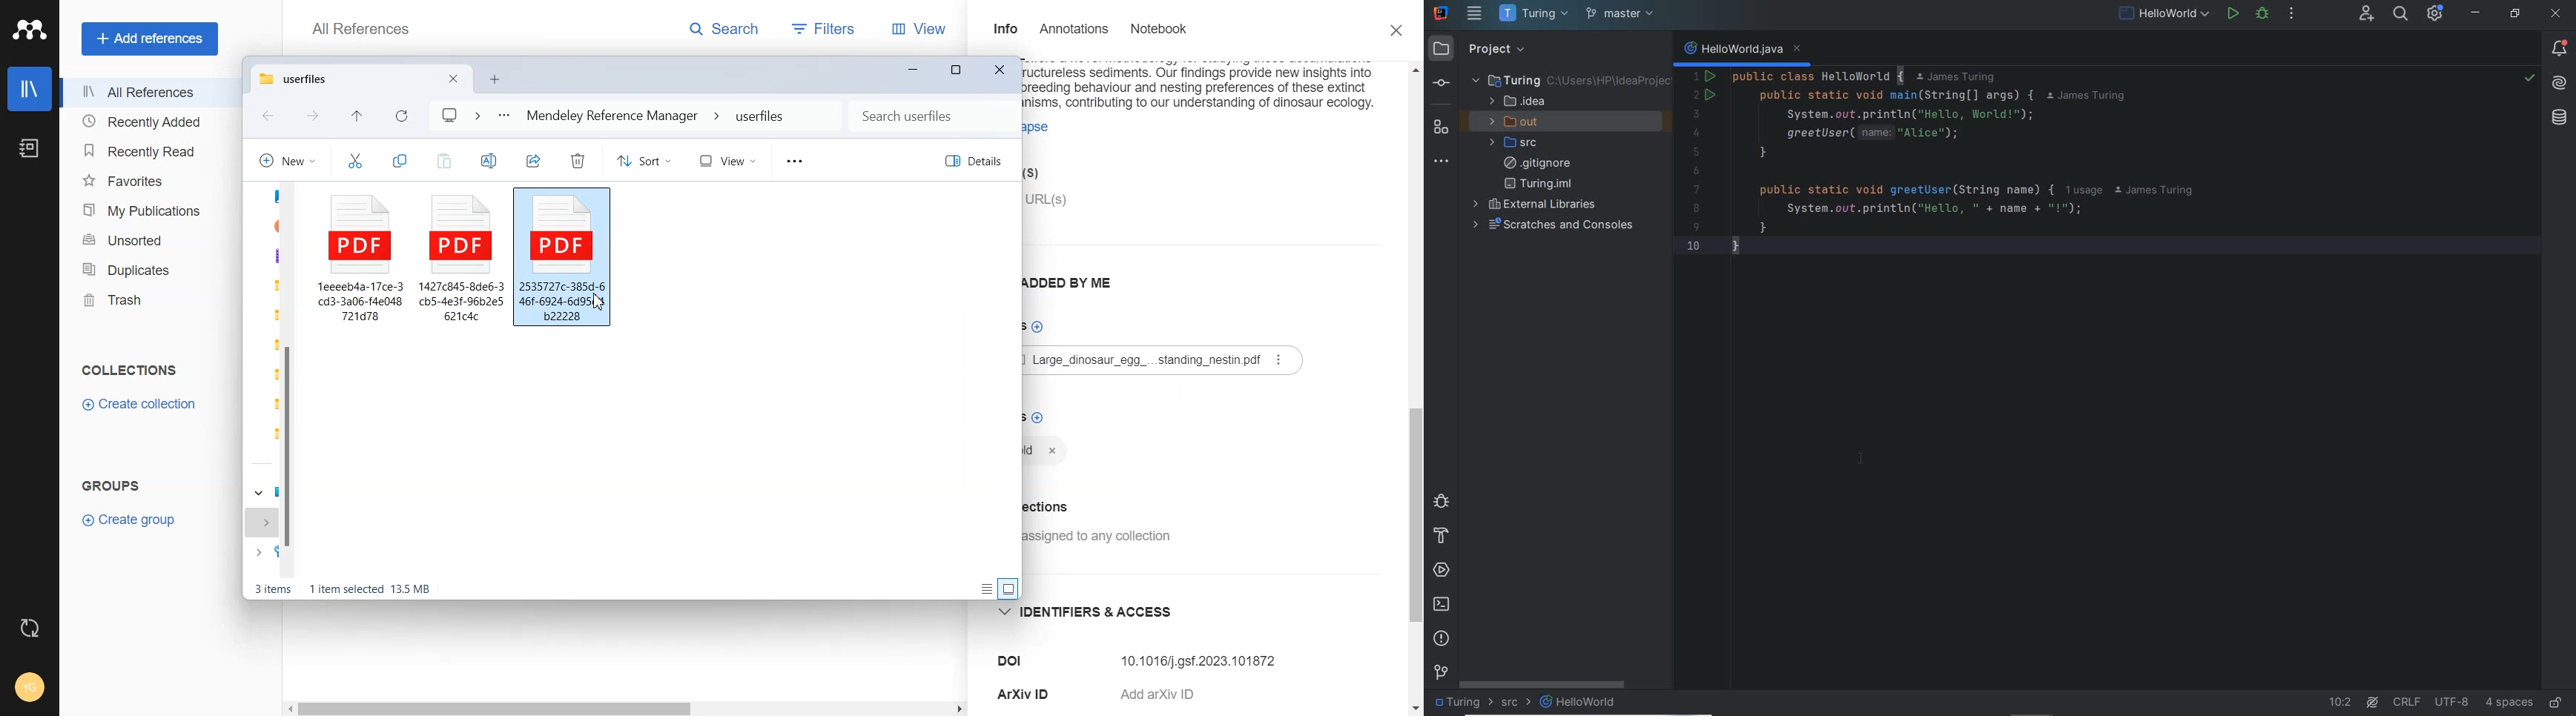 Image resolution: width=2576 pixels, height=728 pixels. What do you see at coordinates (1159, 30) in the screenshot?
I see `Notebook` at bounding box center [1159, 30].